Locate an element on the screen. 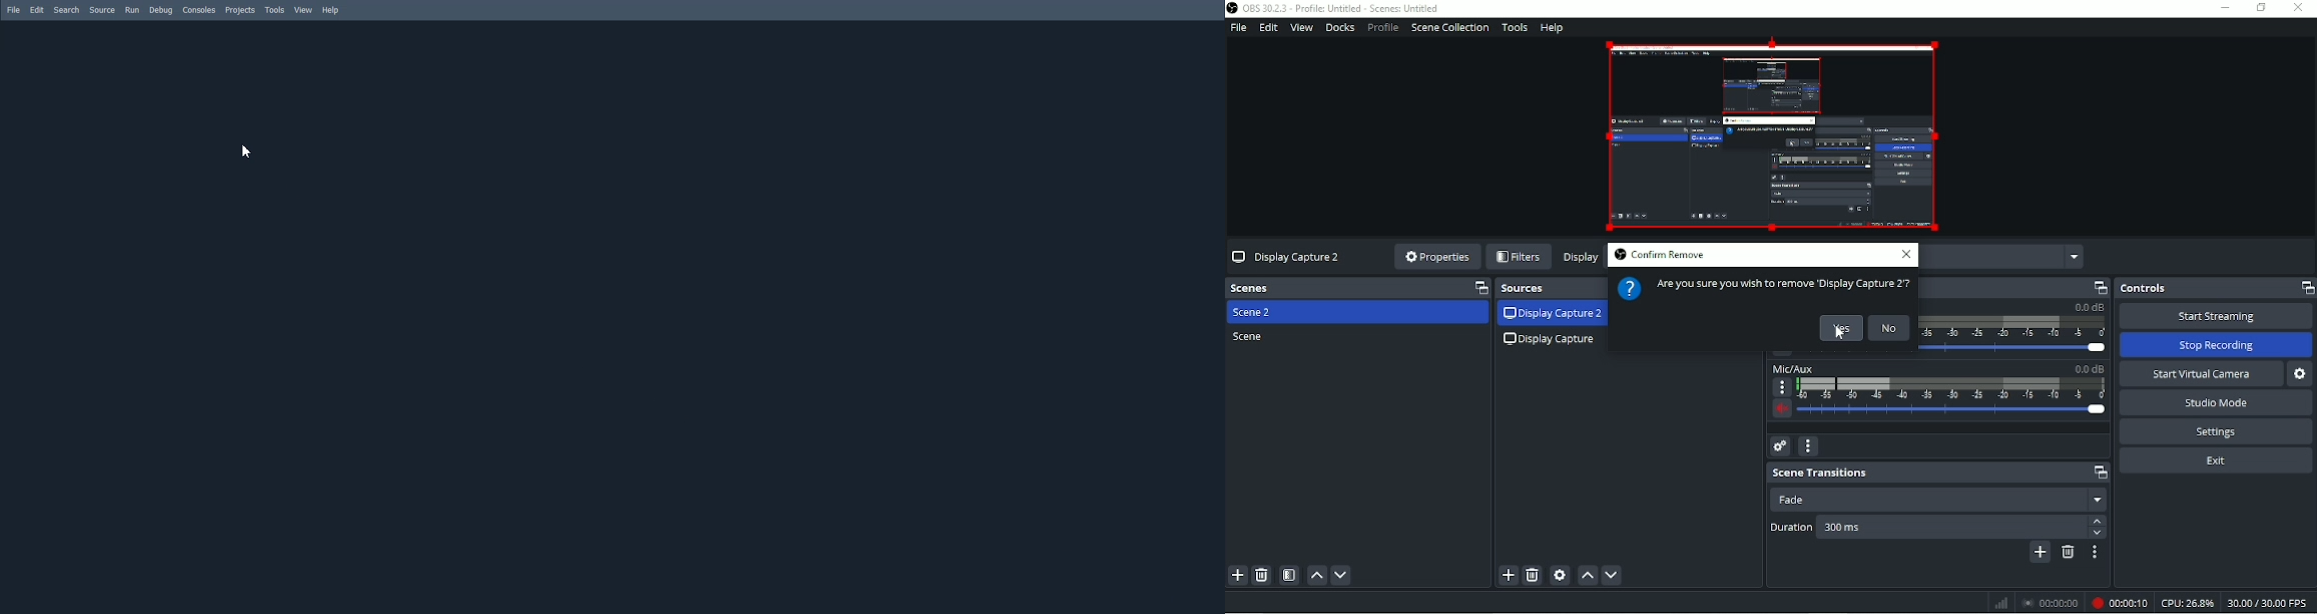 The width and height of the screenshot is (2324, 616). Studio Mode is located at coordinates (2218, 403).